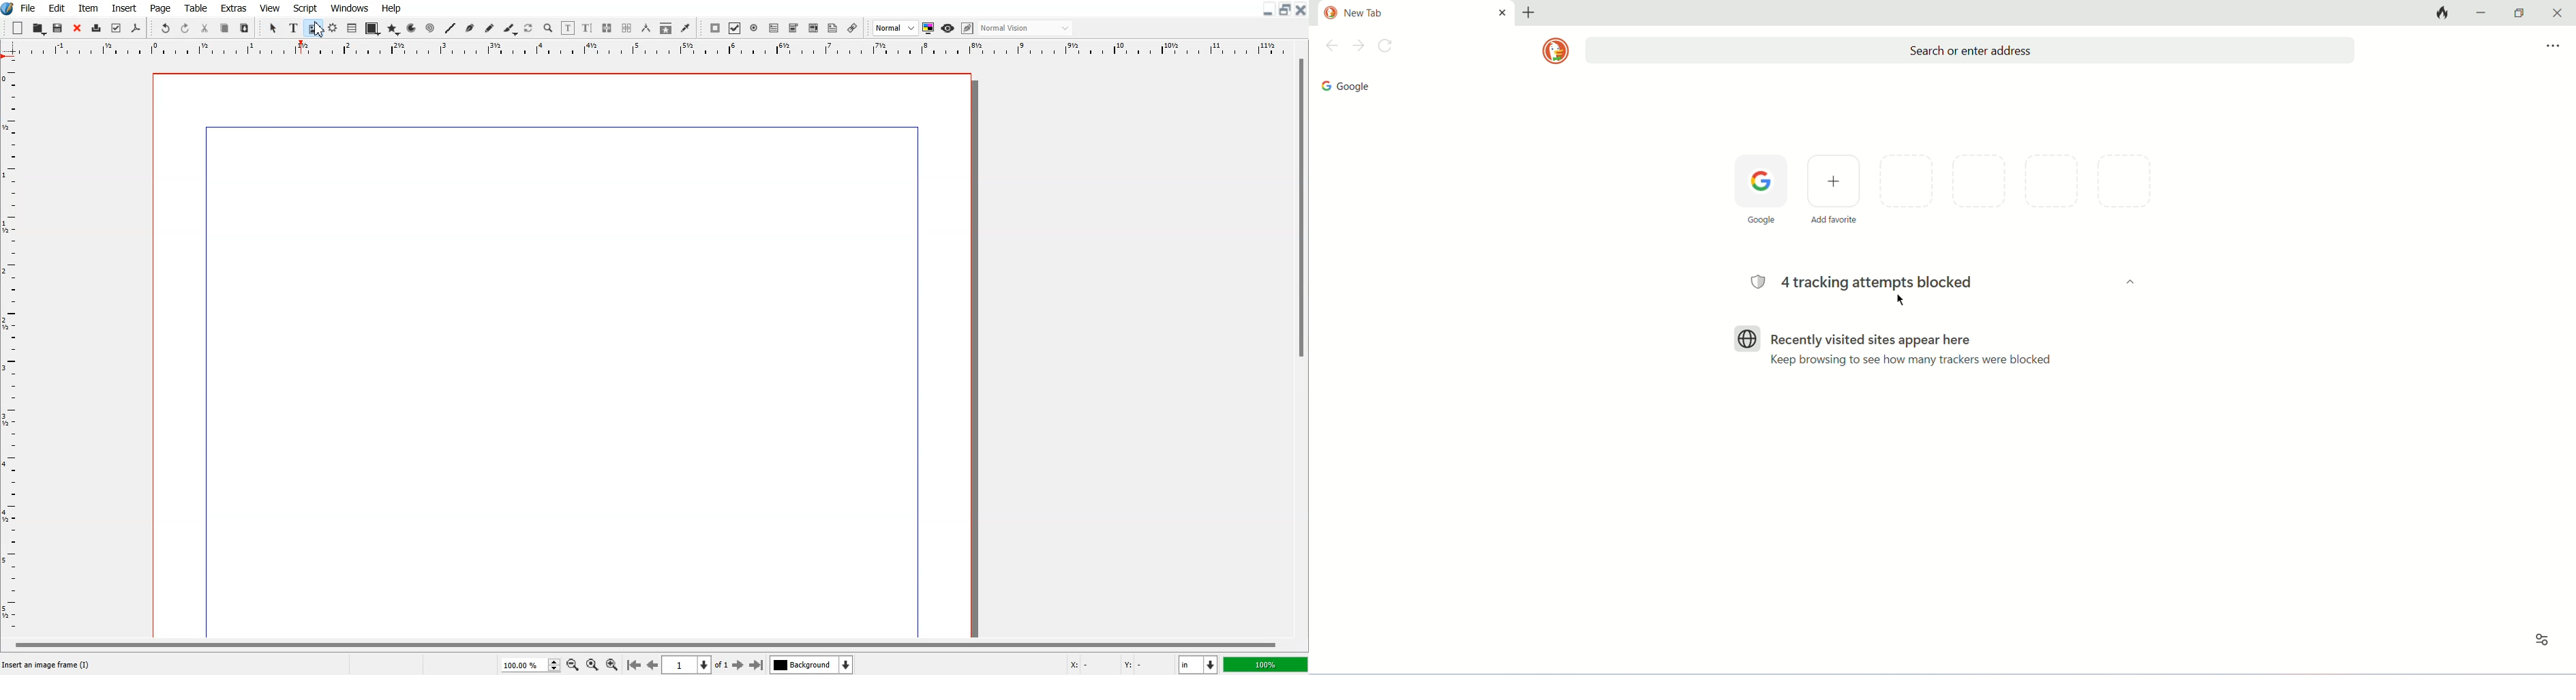  I want to click on Open, so click(59, 28).